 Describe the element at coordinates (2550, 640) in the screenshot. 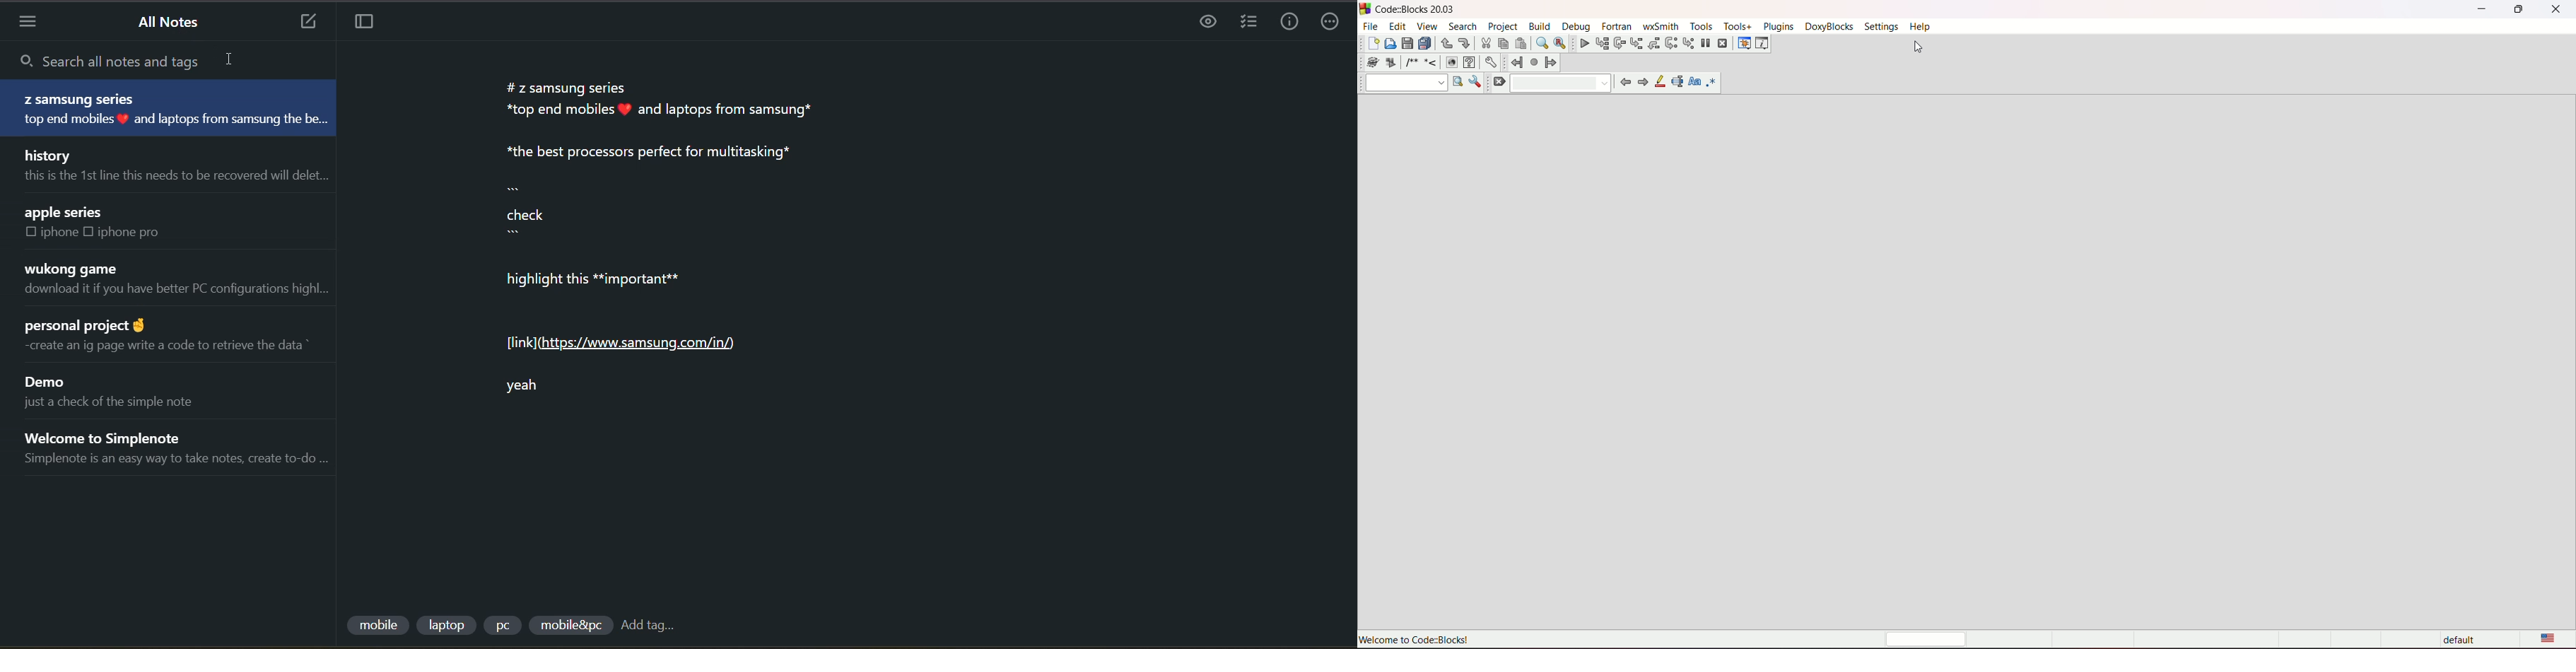

I see `` at that location.